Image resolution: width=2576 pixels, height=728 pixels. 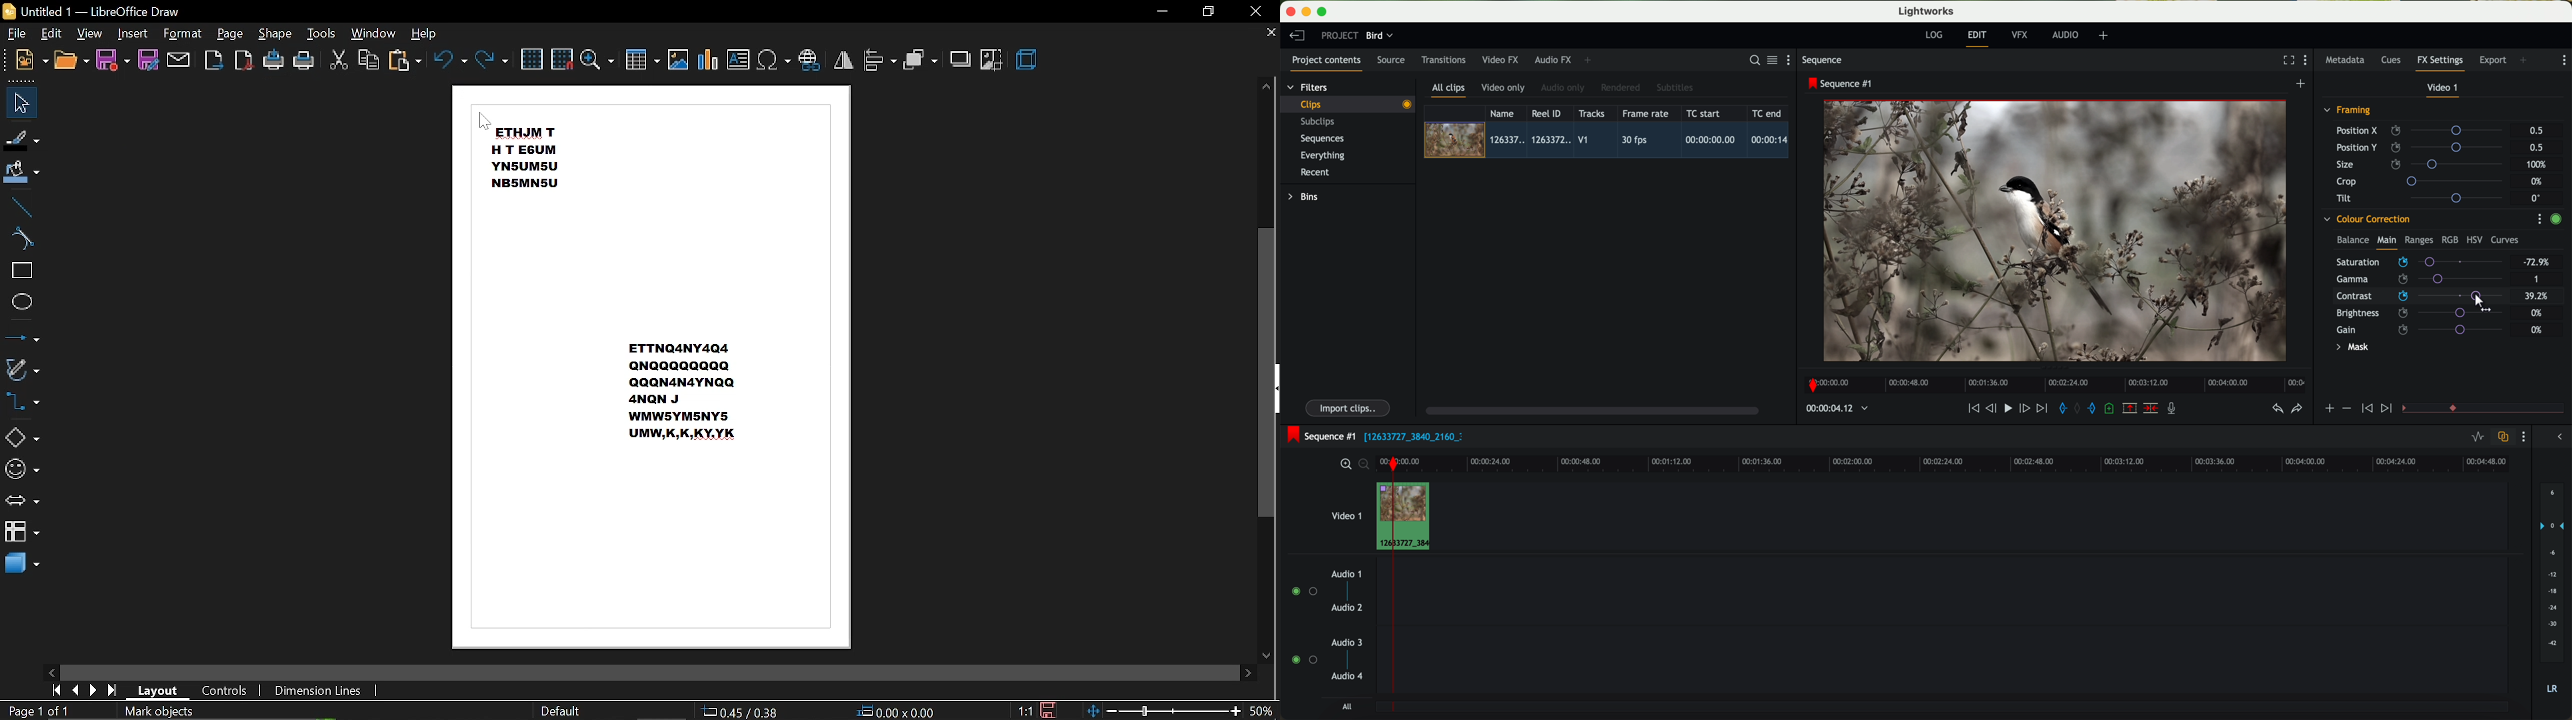 I want to click on 50%, so click(x=1262, y=712).